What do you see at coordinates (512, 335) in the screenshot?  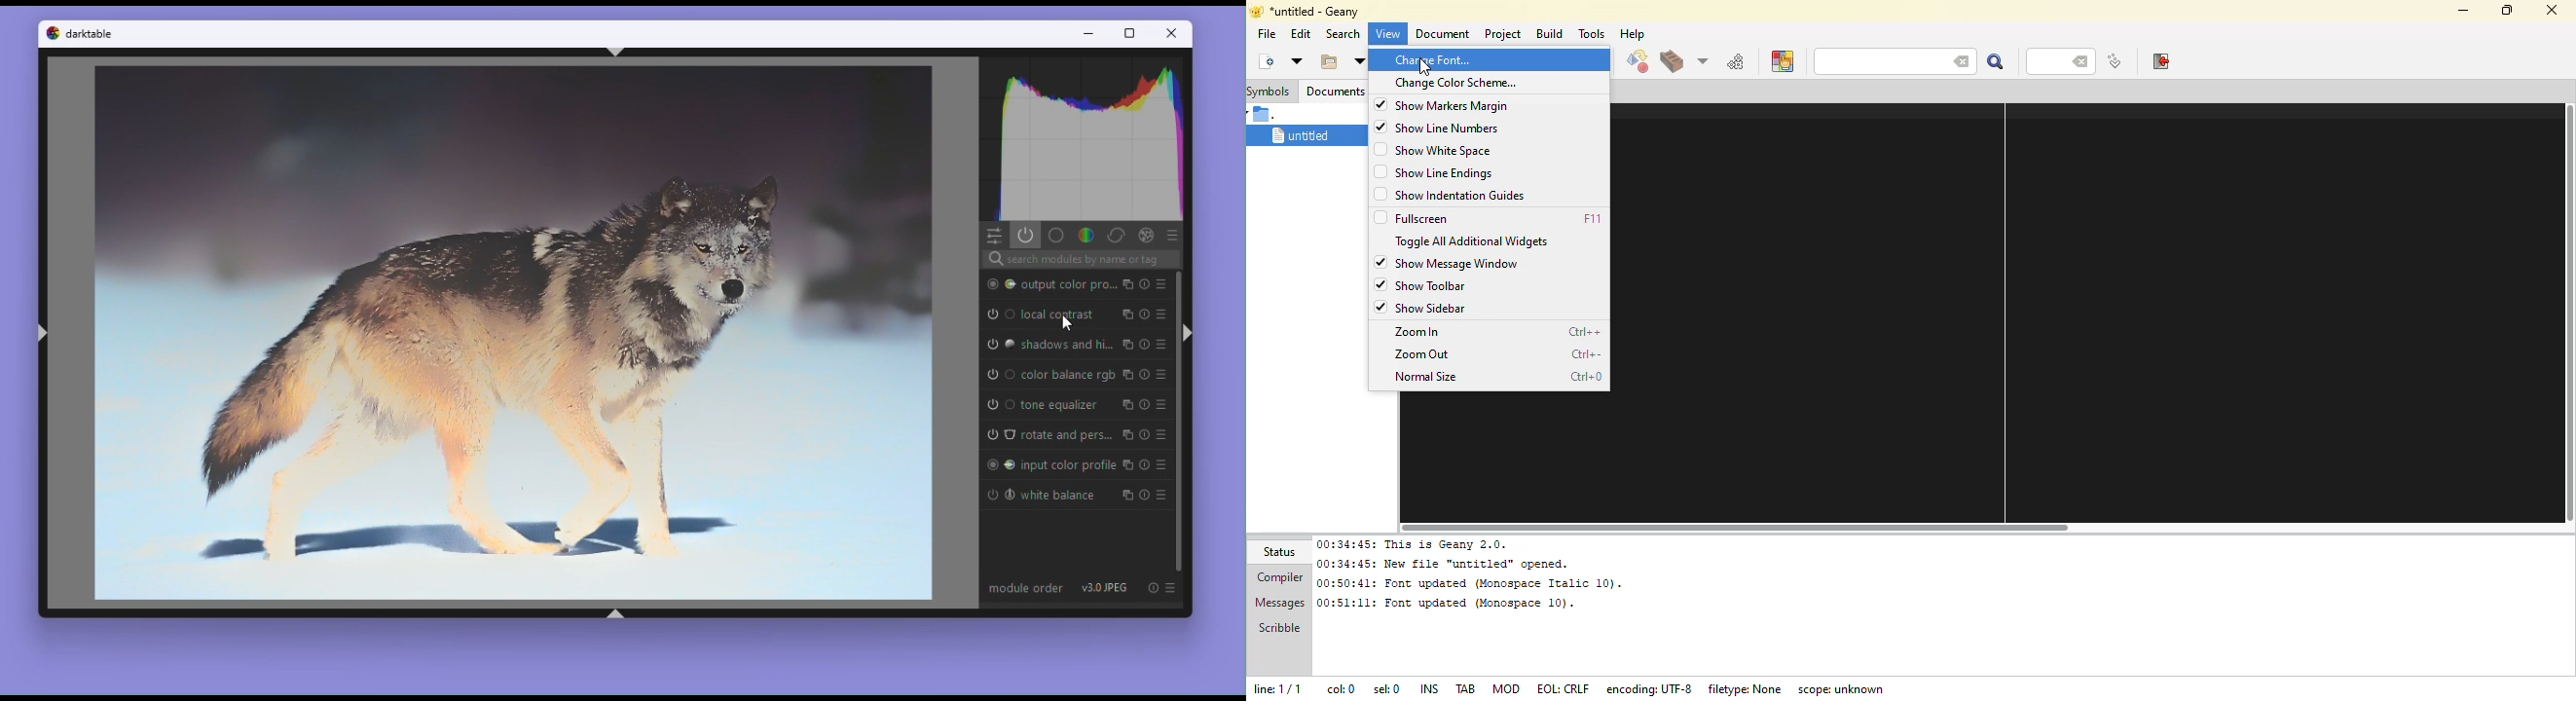 I see `Image` at bounding box center [512, 335].